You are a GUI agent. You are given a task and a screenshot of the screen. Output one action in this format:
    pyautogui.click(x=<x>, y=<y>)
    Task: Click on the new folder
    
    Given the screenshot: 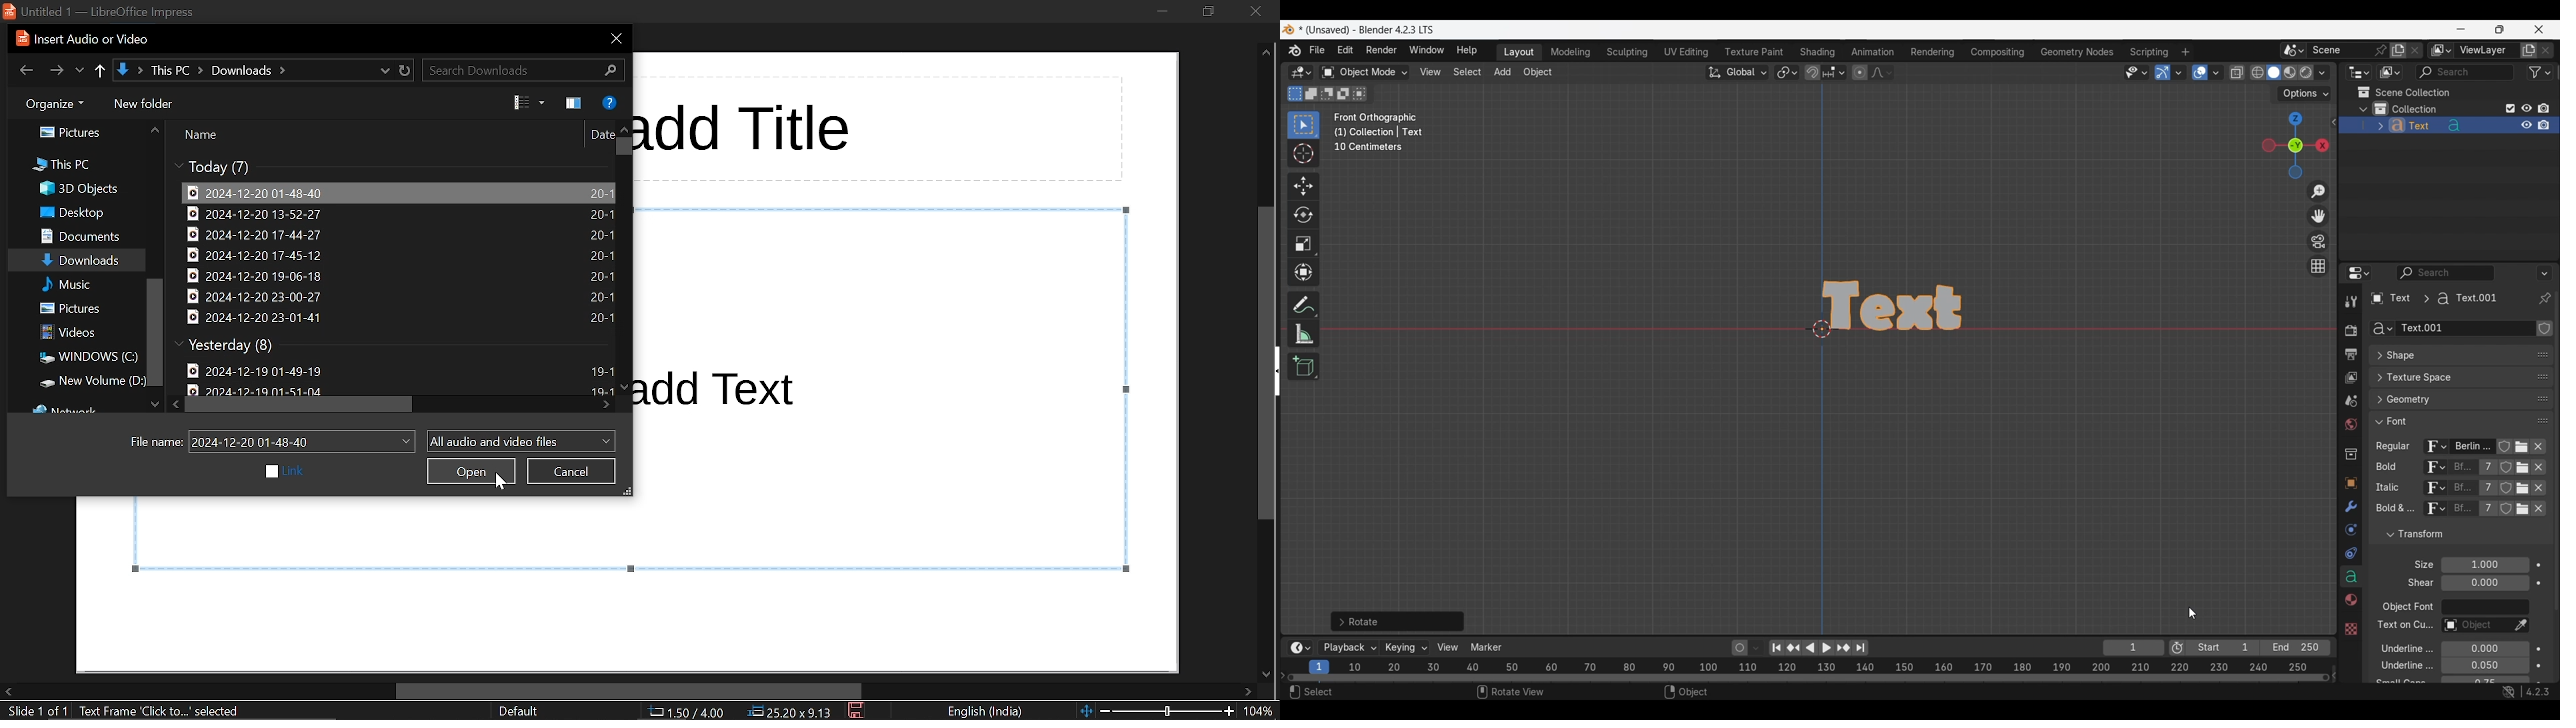 What is the action you would take?
    pyautogui.click(x=148, y=104)
    